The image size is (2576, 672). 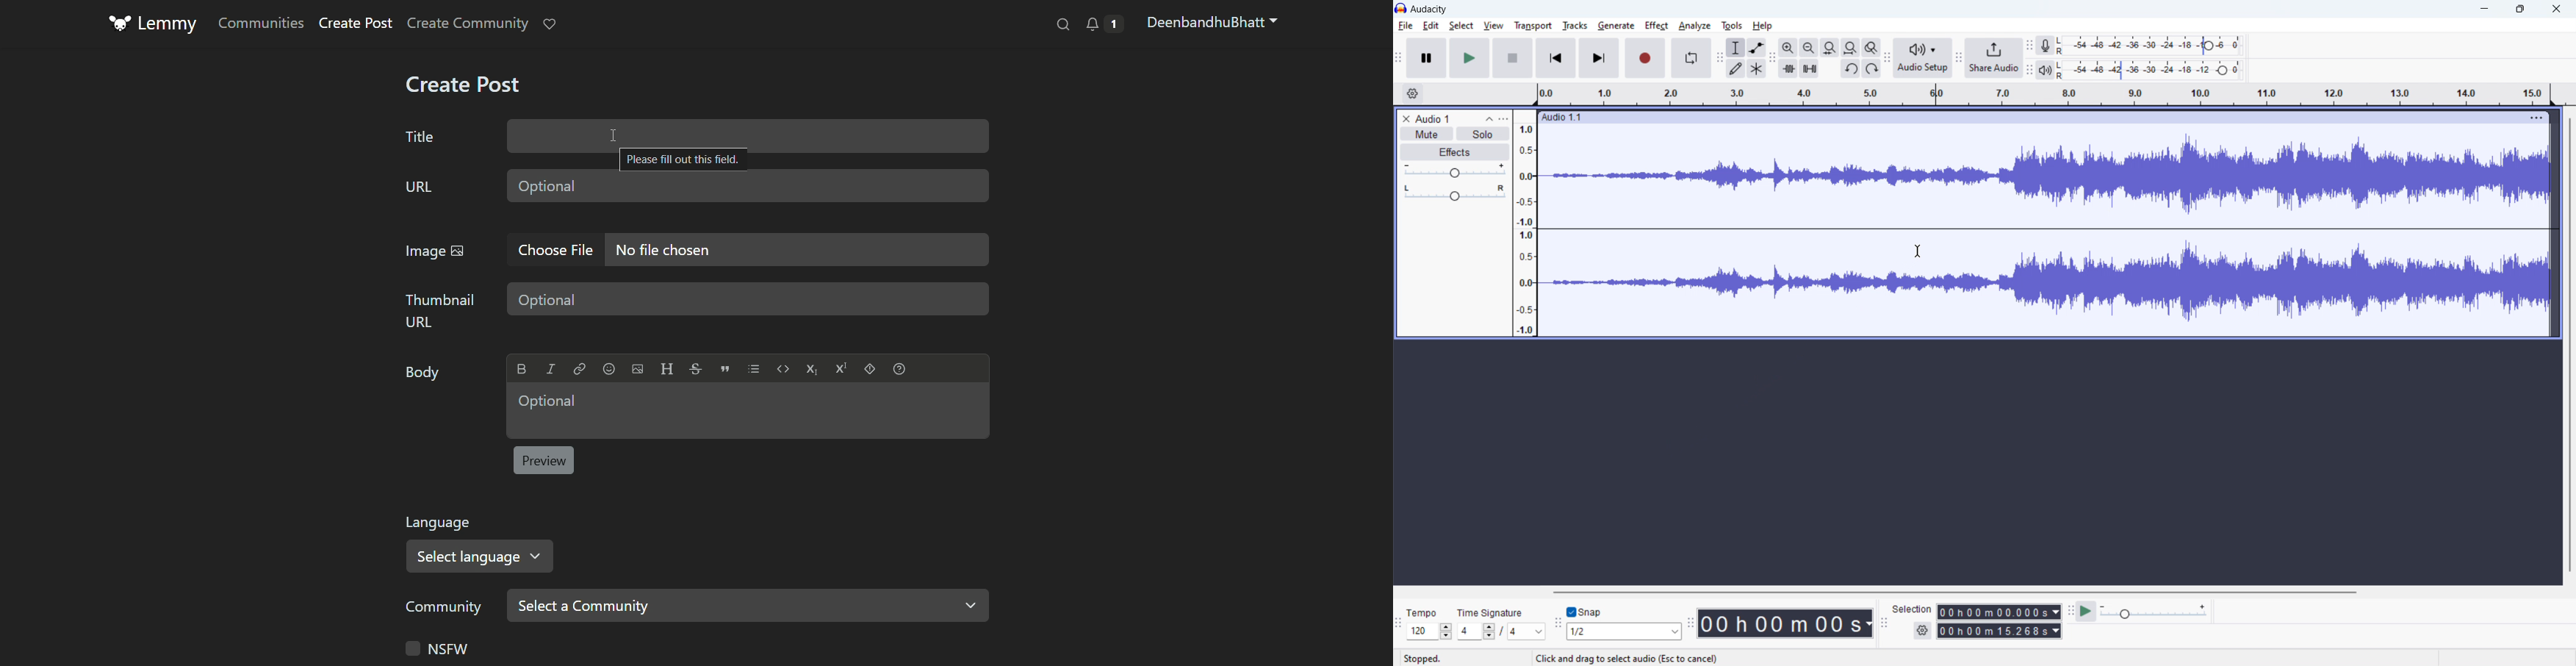 I want to click on selection tool, so click(x=1736, y=48).